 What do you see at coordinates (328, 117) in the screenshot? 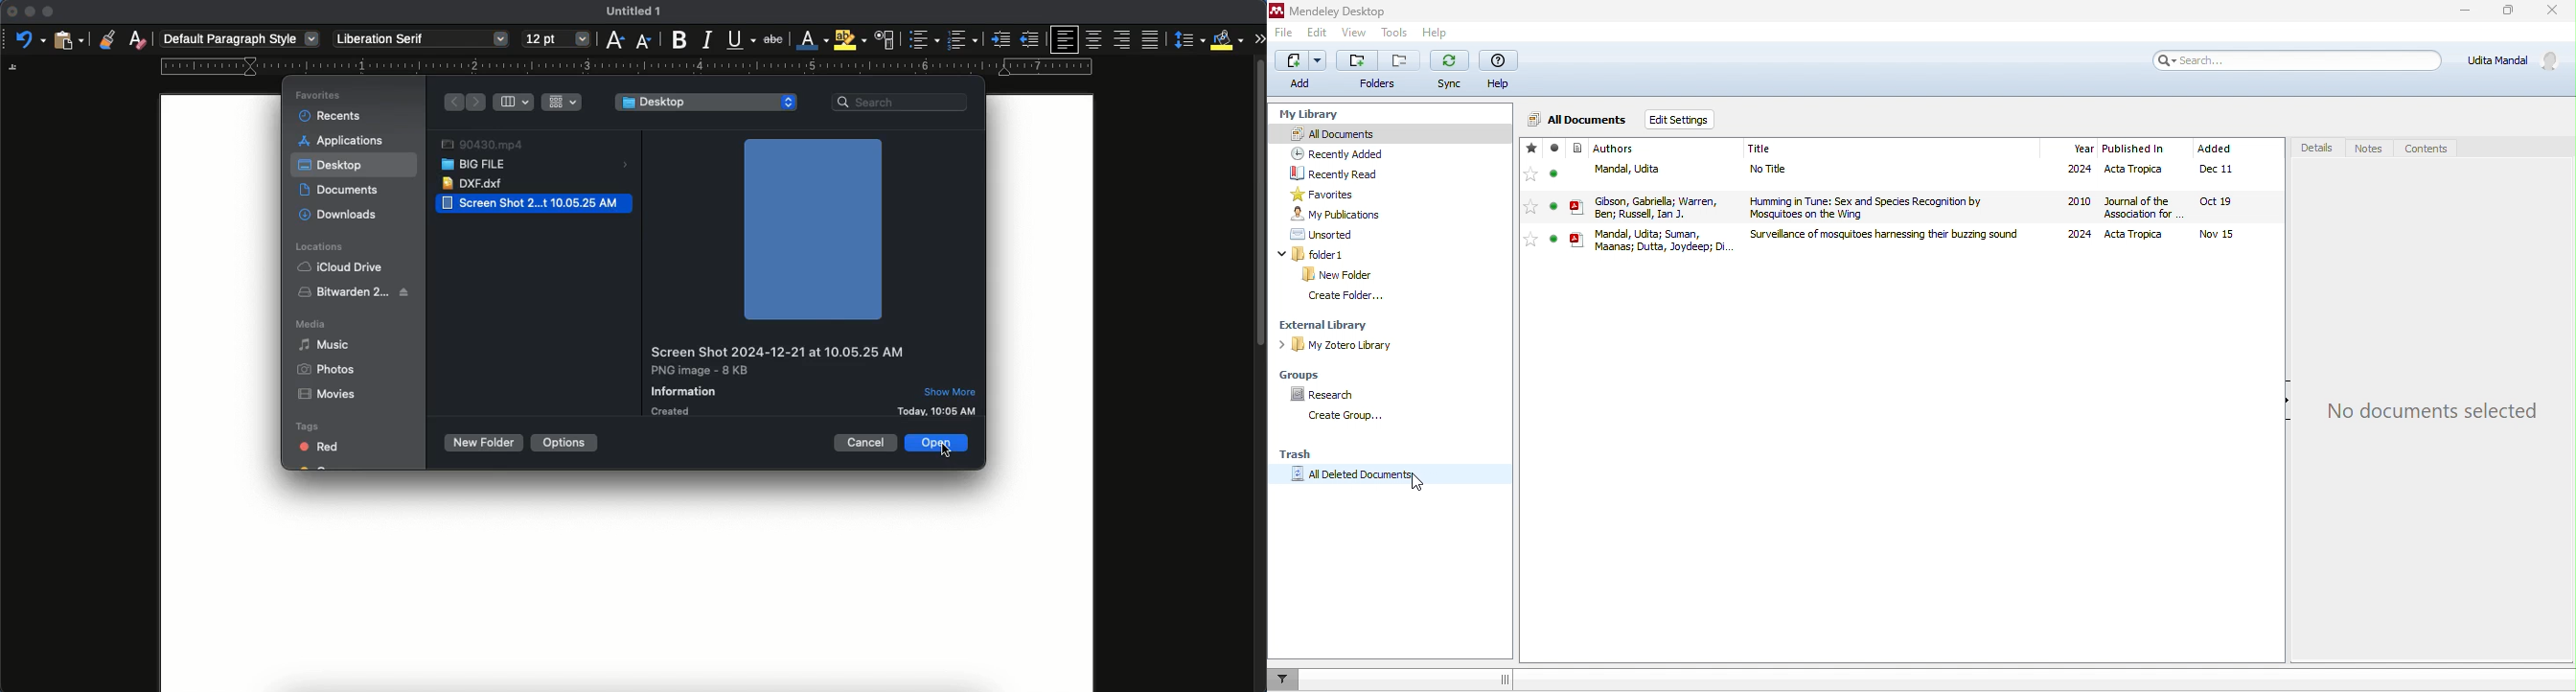
I see `recents` at bounding box center [328, 117].